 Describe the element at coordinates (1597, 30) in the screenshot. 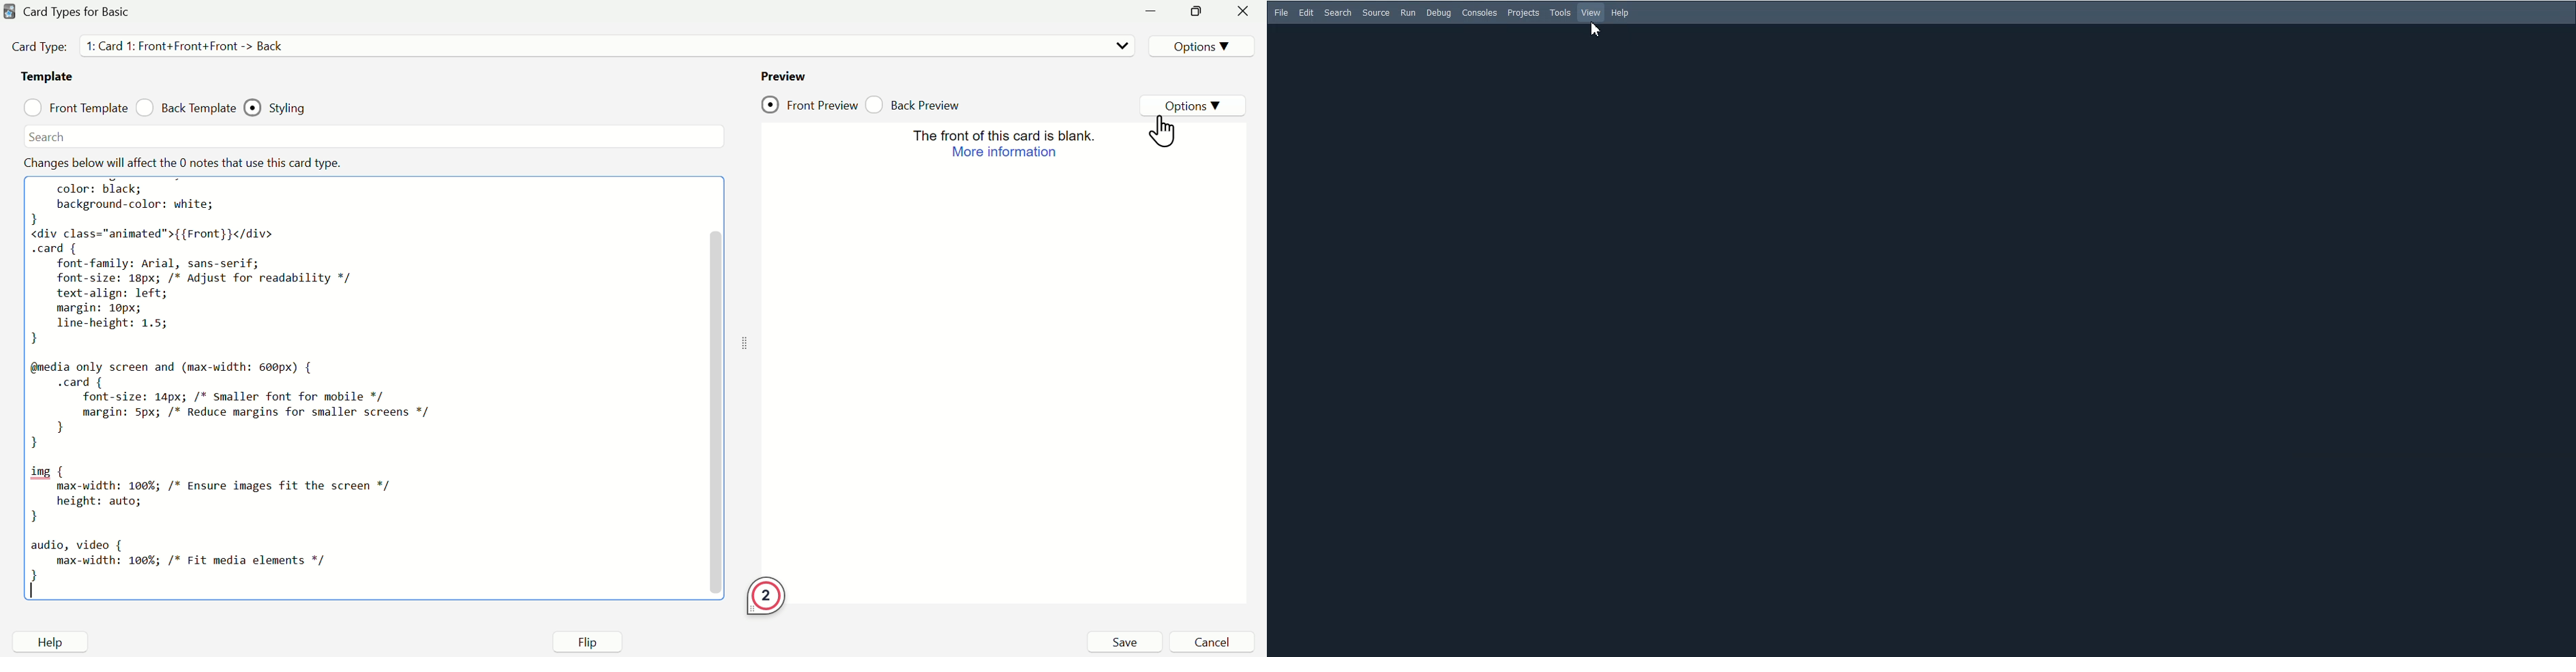

I see `Cursor` at that location.